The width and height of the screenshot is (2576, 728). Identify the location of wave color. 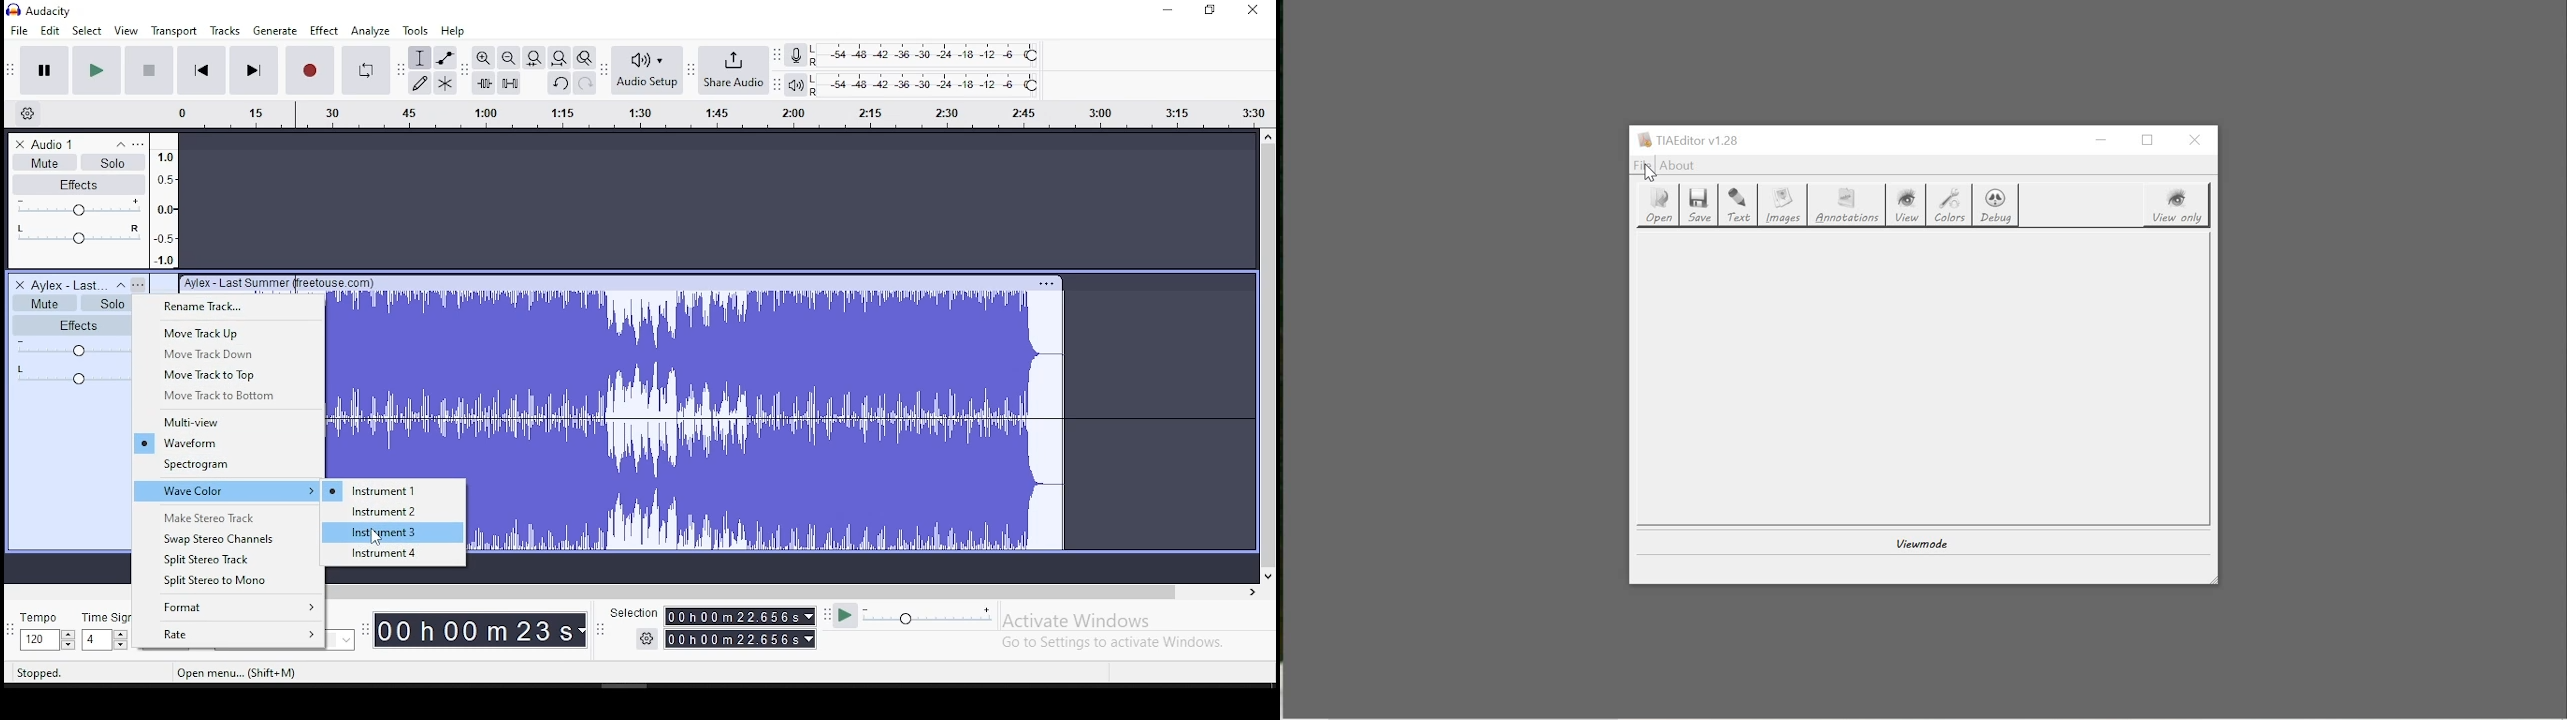
(229, 491).